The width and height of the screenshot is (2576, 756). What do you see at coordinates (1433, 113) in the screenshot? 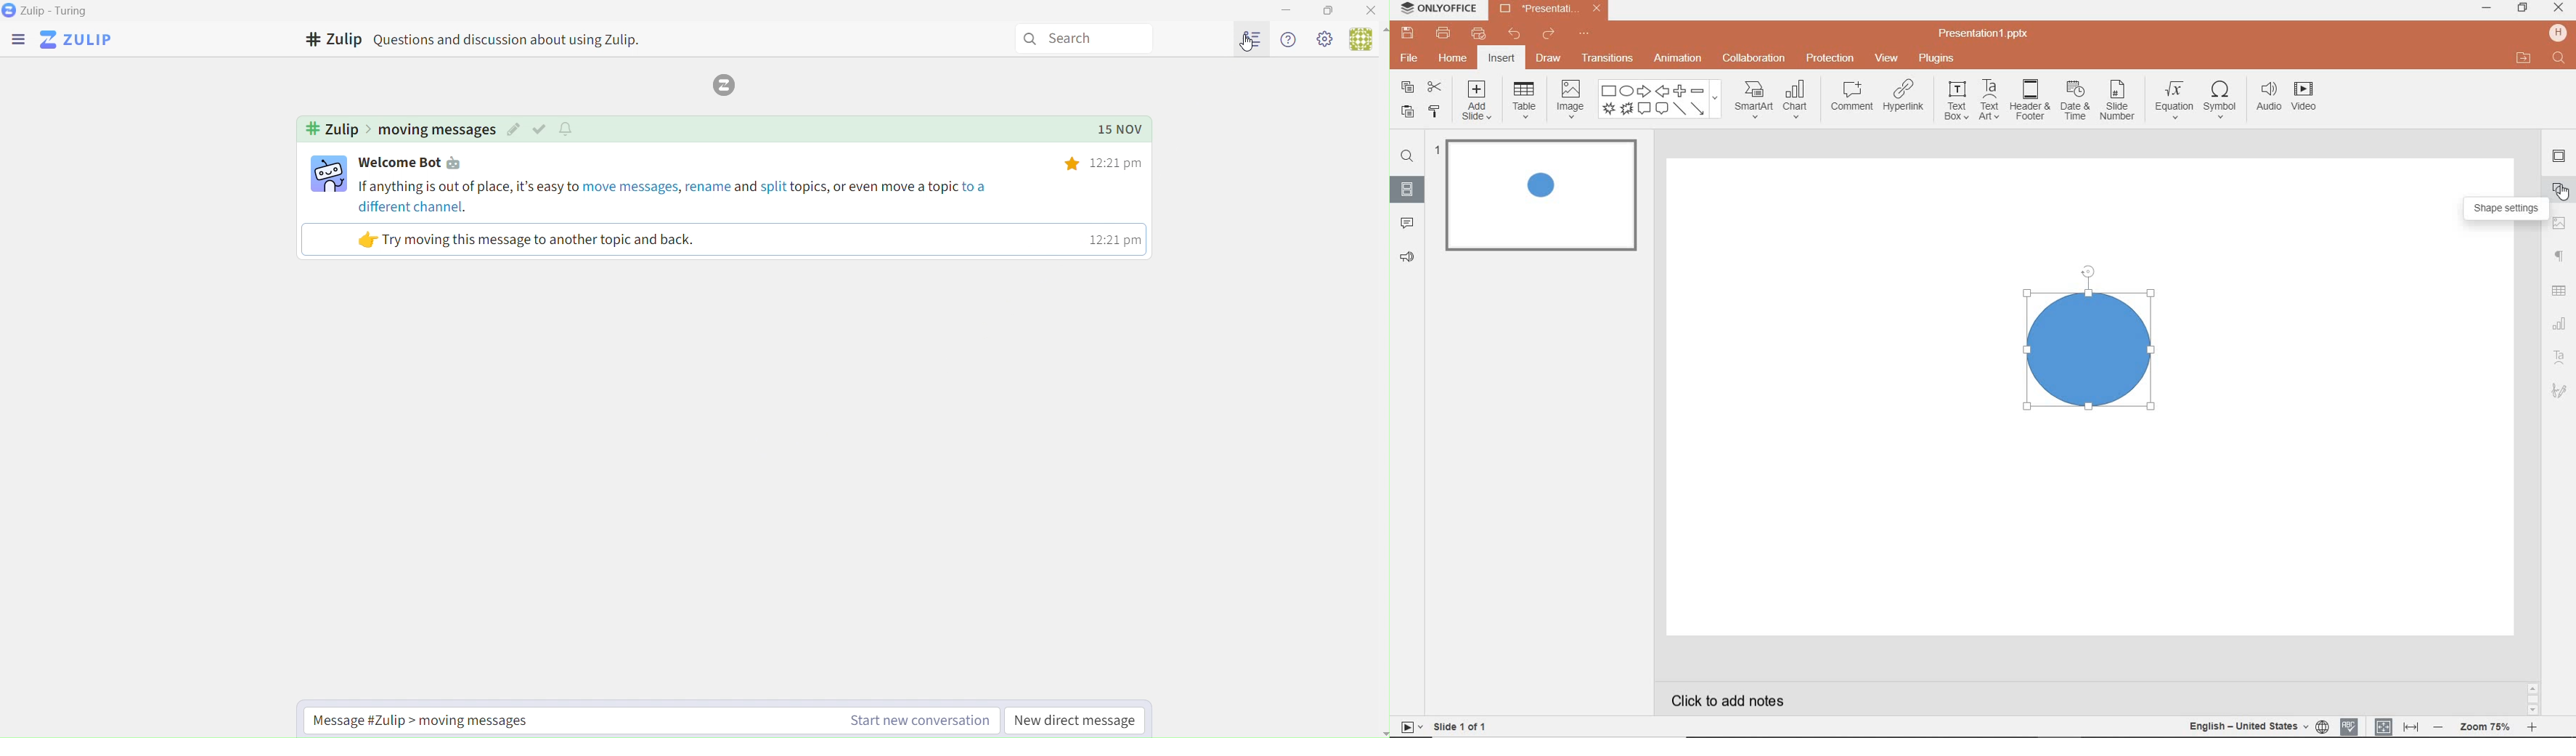
I see `copy style` at bounding box center [1433, 113].